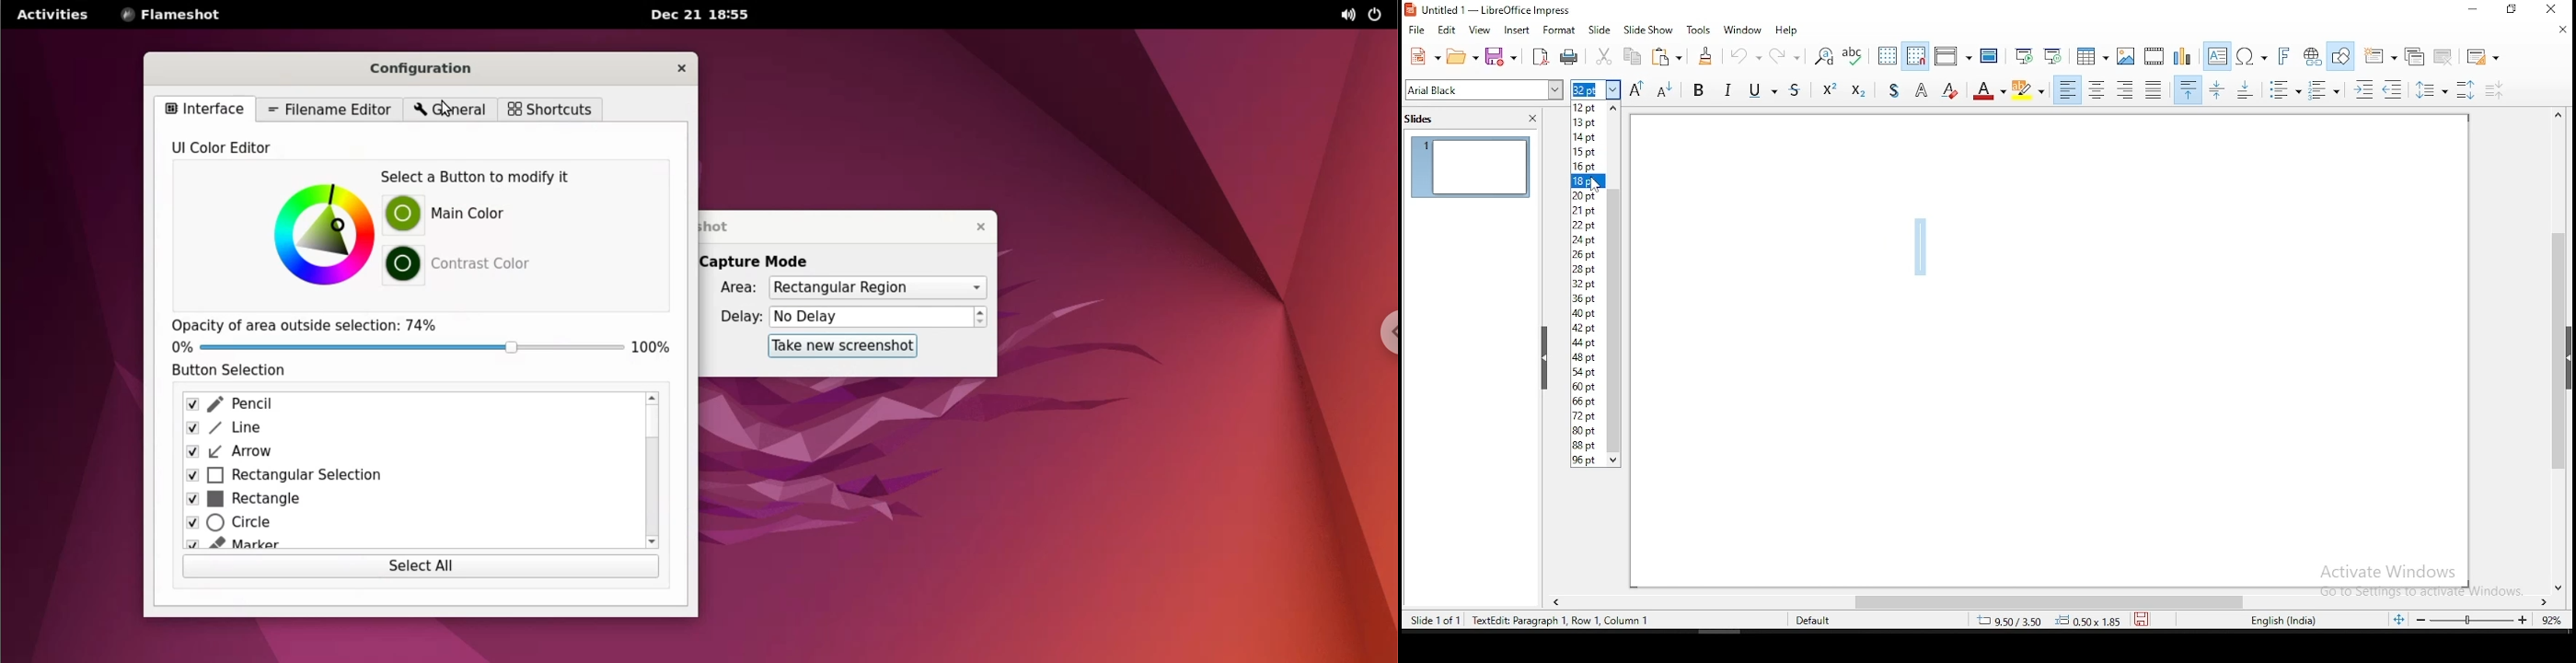 Image resolution: width=2576 pixels, height=672 pixels. I want to click on 24, so click(1588, 239).